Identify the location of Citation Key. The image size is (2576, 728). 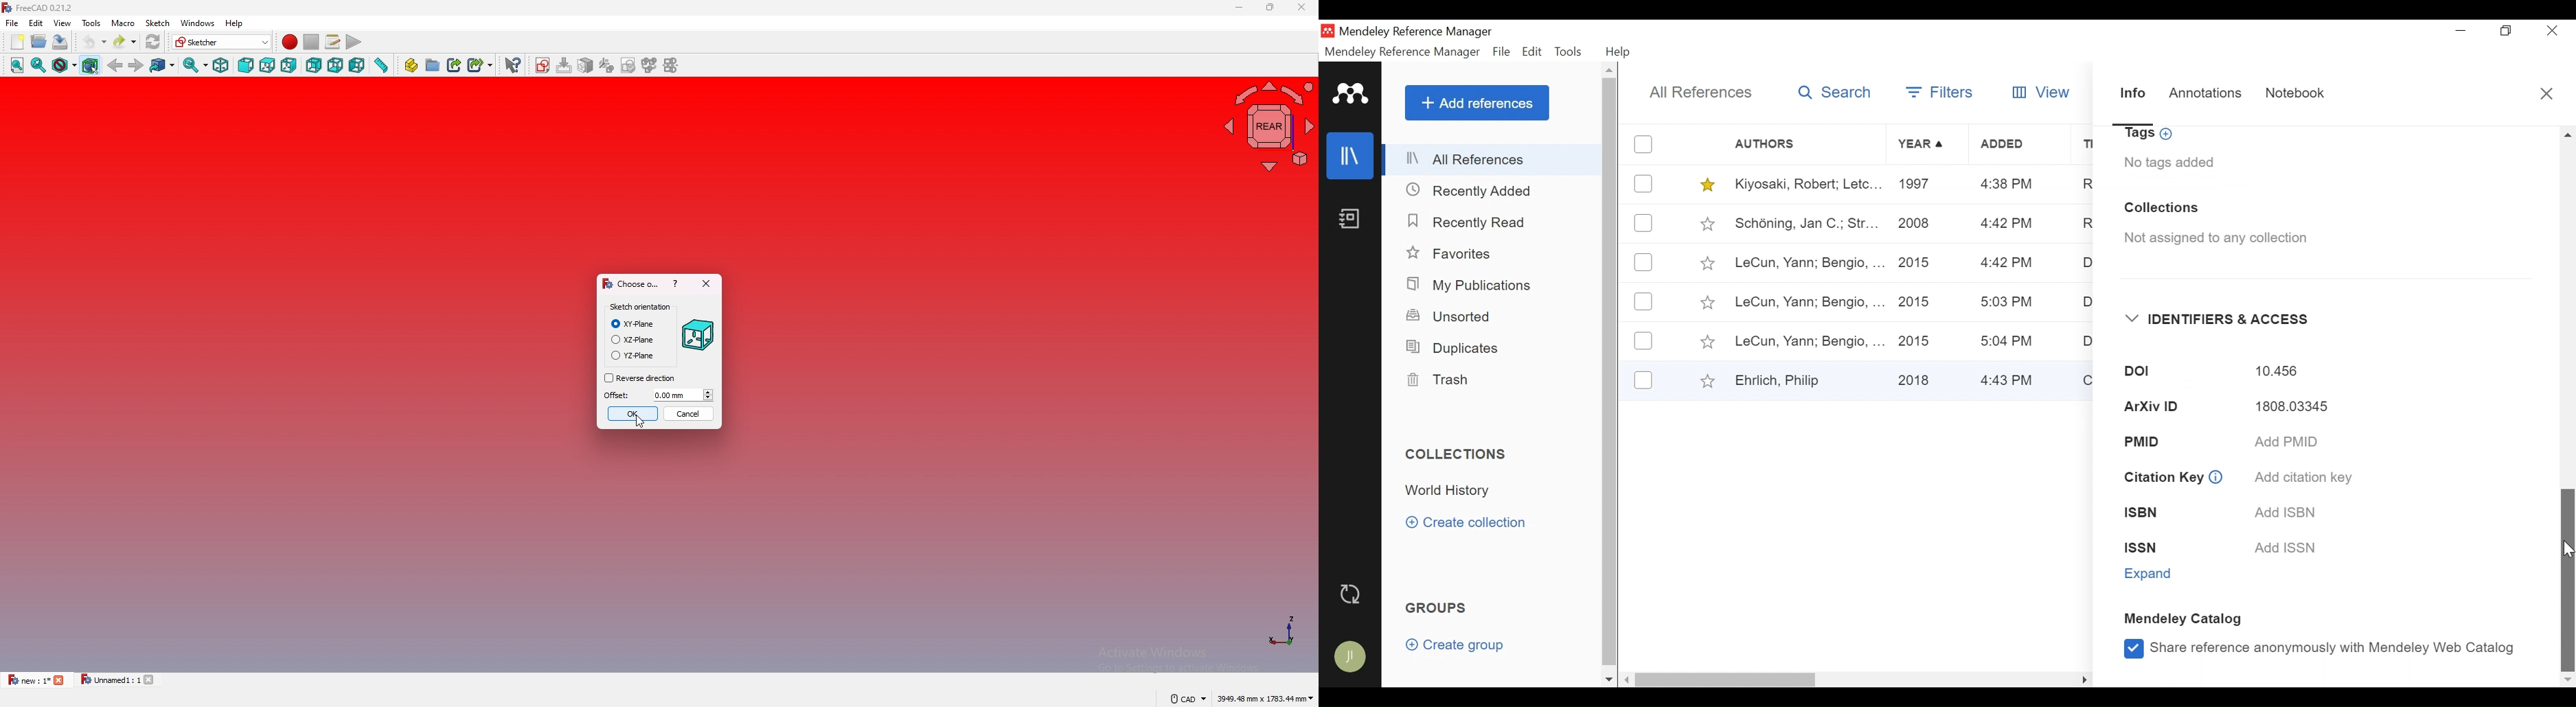
(2162, 478).